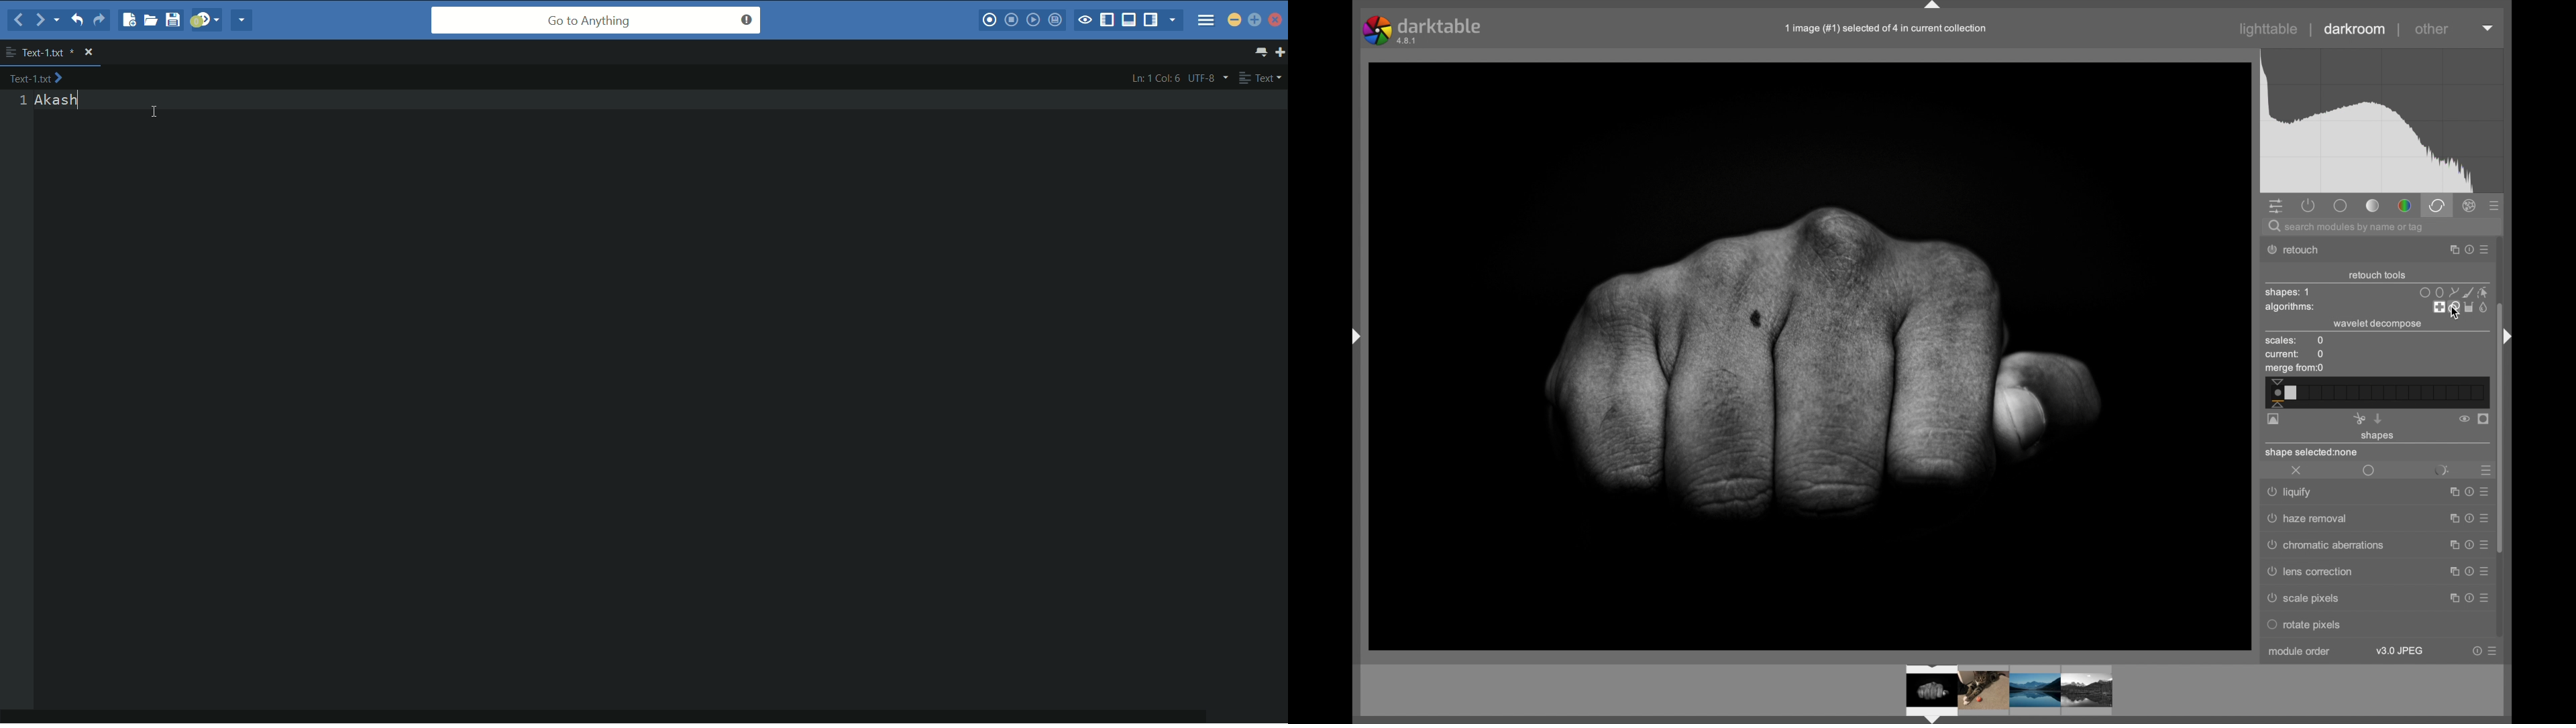 The image size is (2576, 728). I want to click on undo, so click(75, 19).